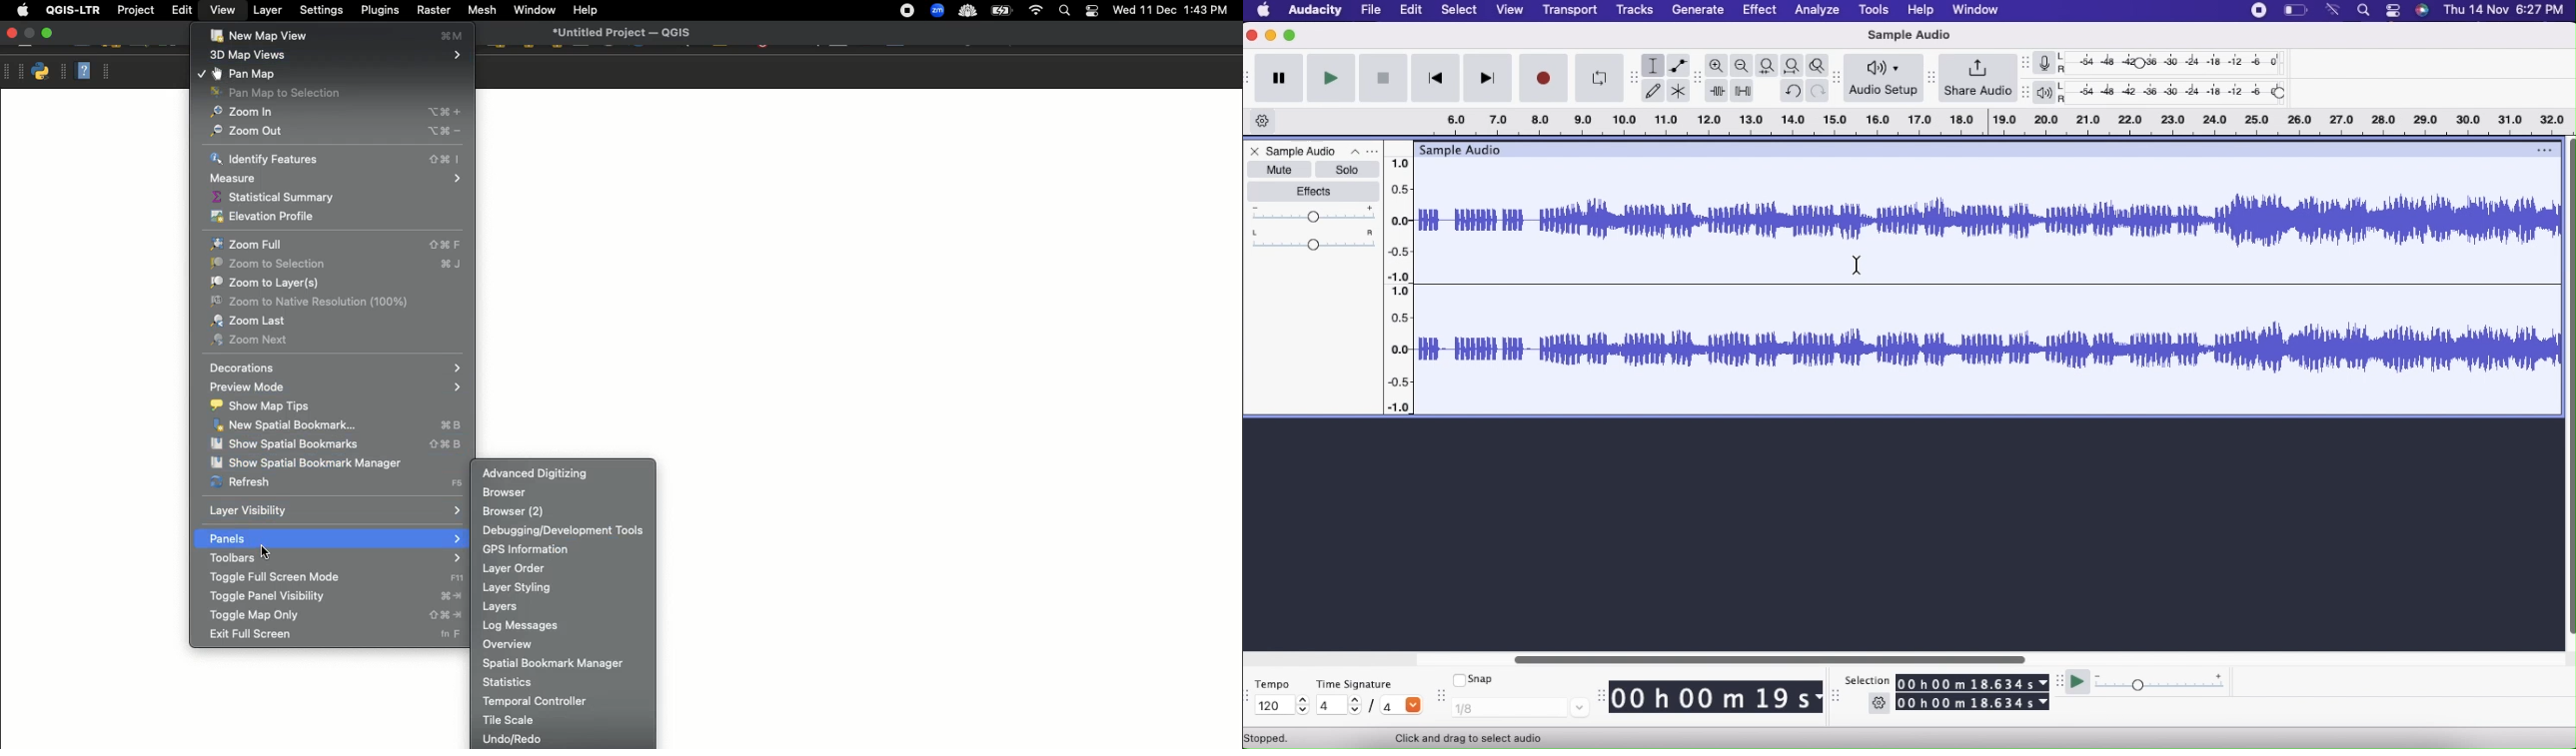  I want to click on Slider, so click(1776, 656).